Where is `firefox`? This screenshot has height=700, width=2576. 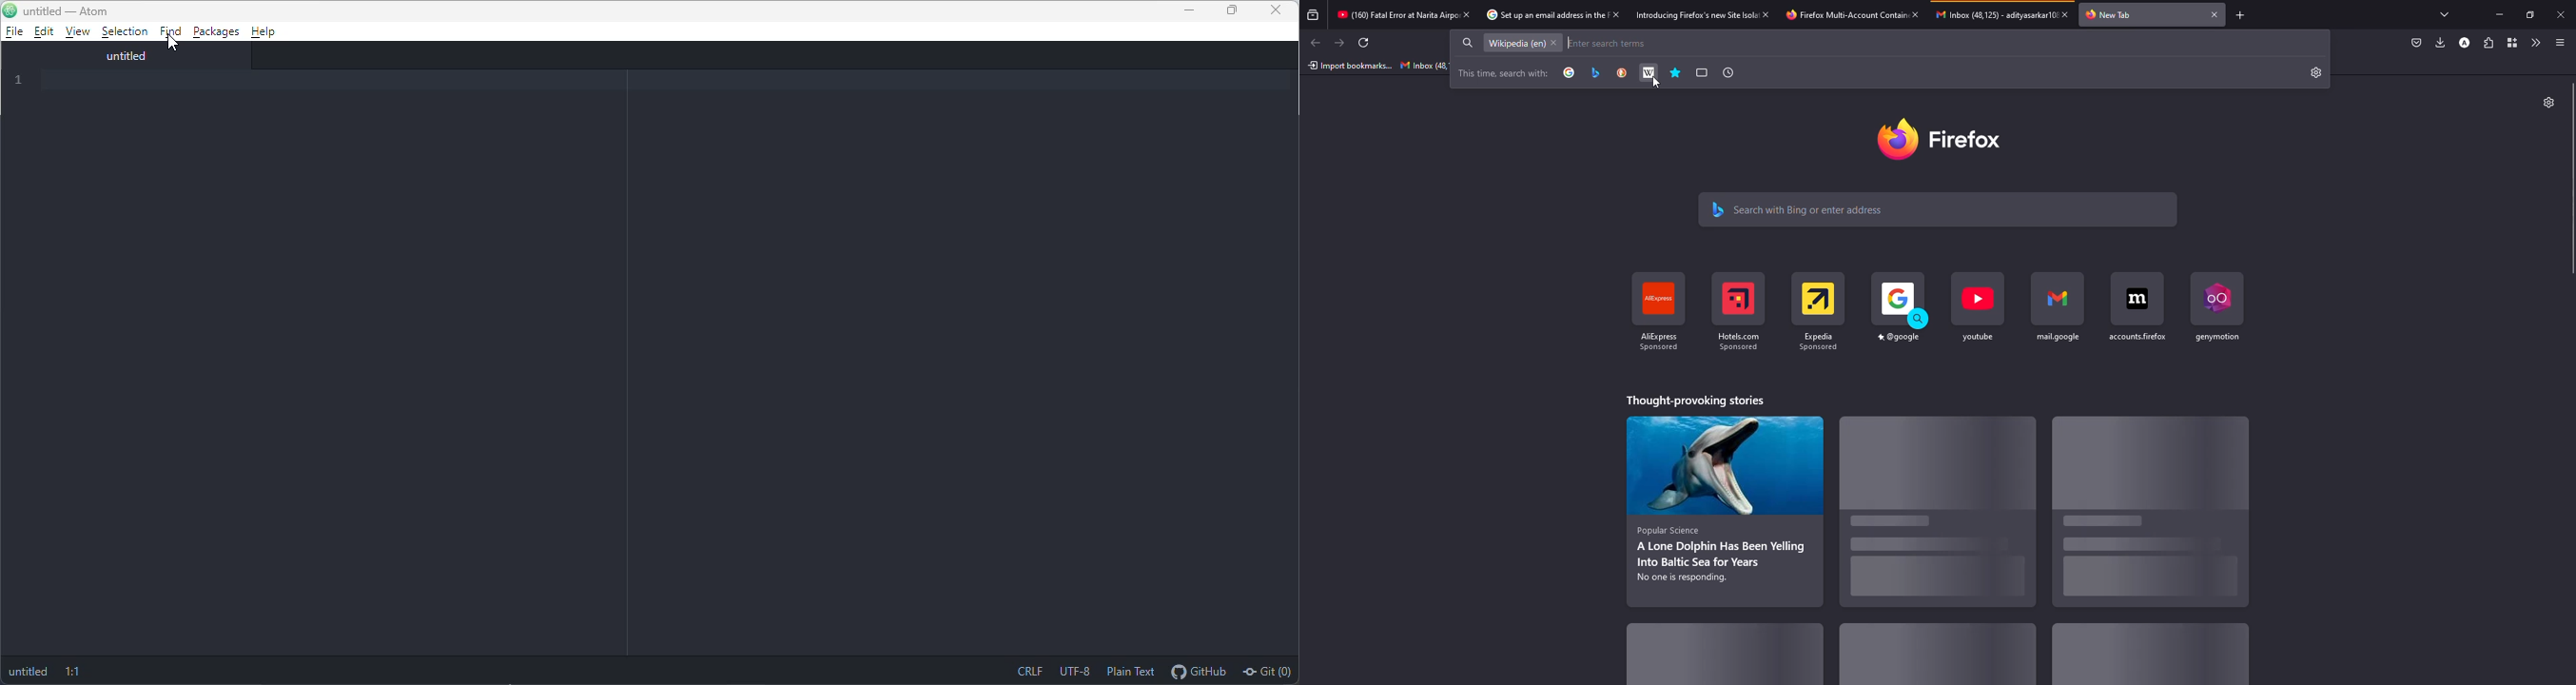
firefox is located at coordinates (1944, 138).